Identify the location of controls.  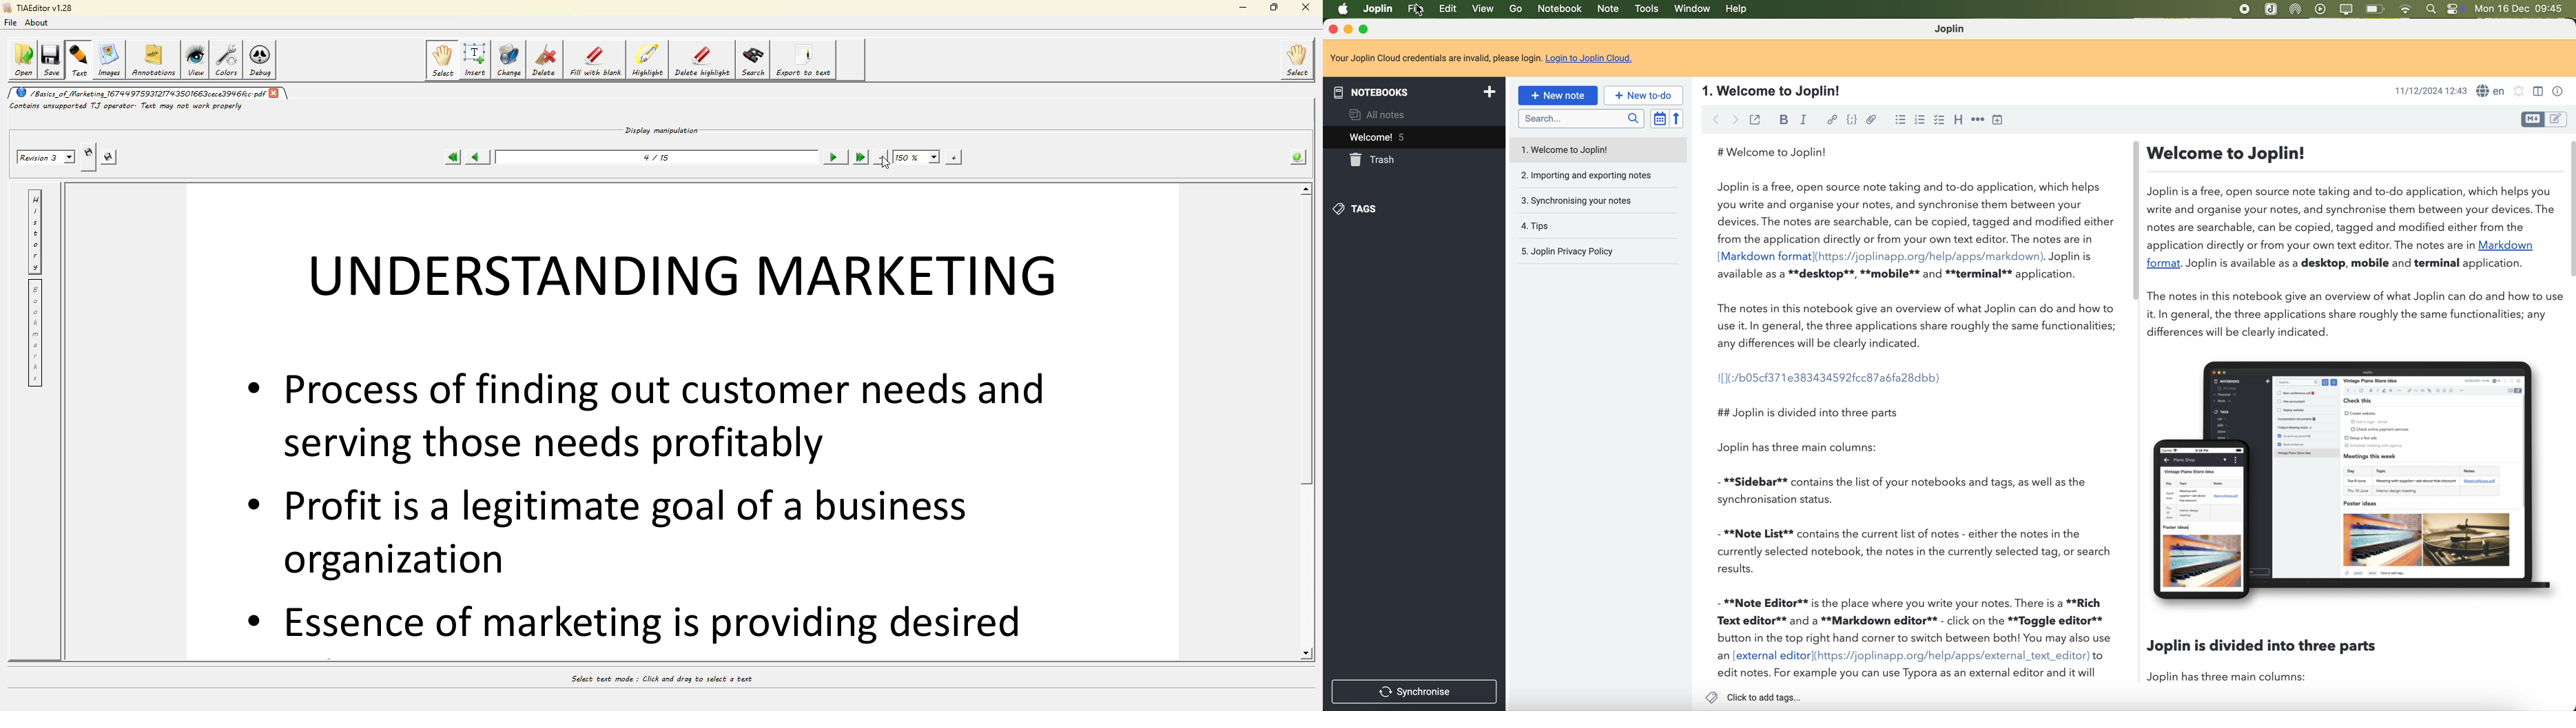
(2459, 9).